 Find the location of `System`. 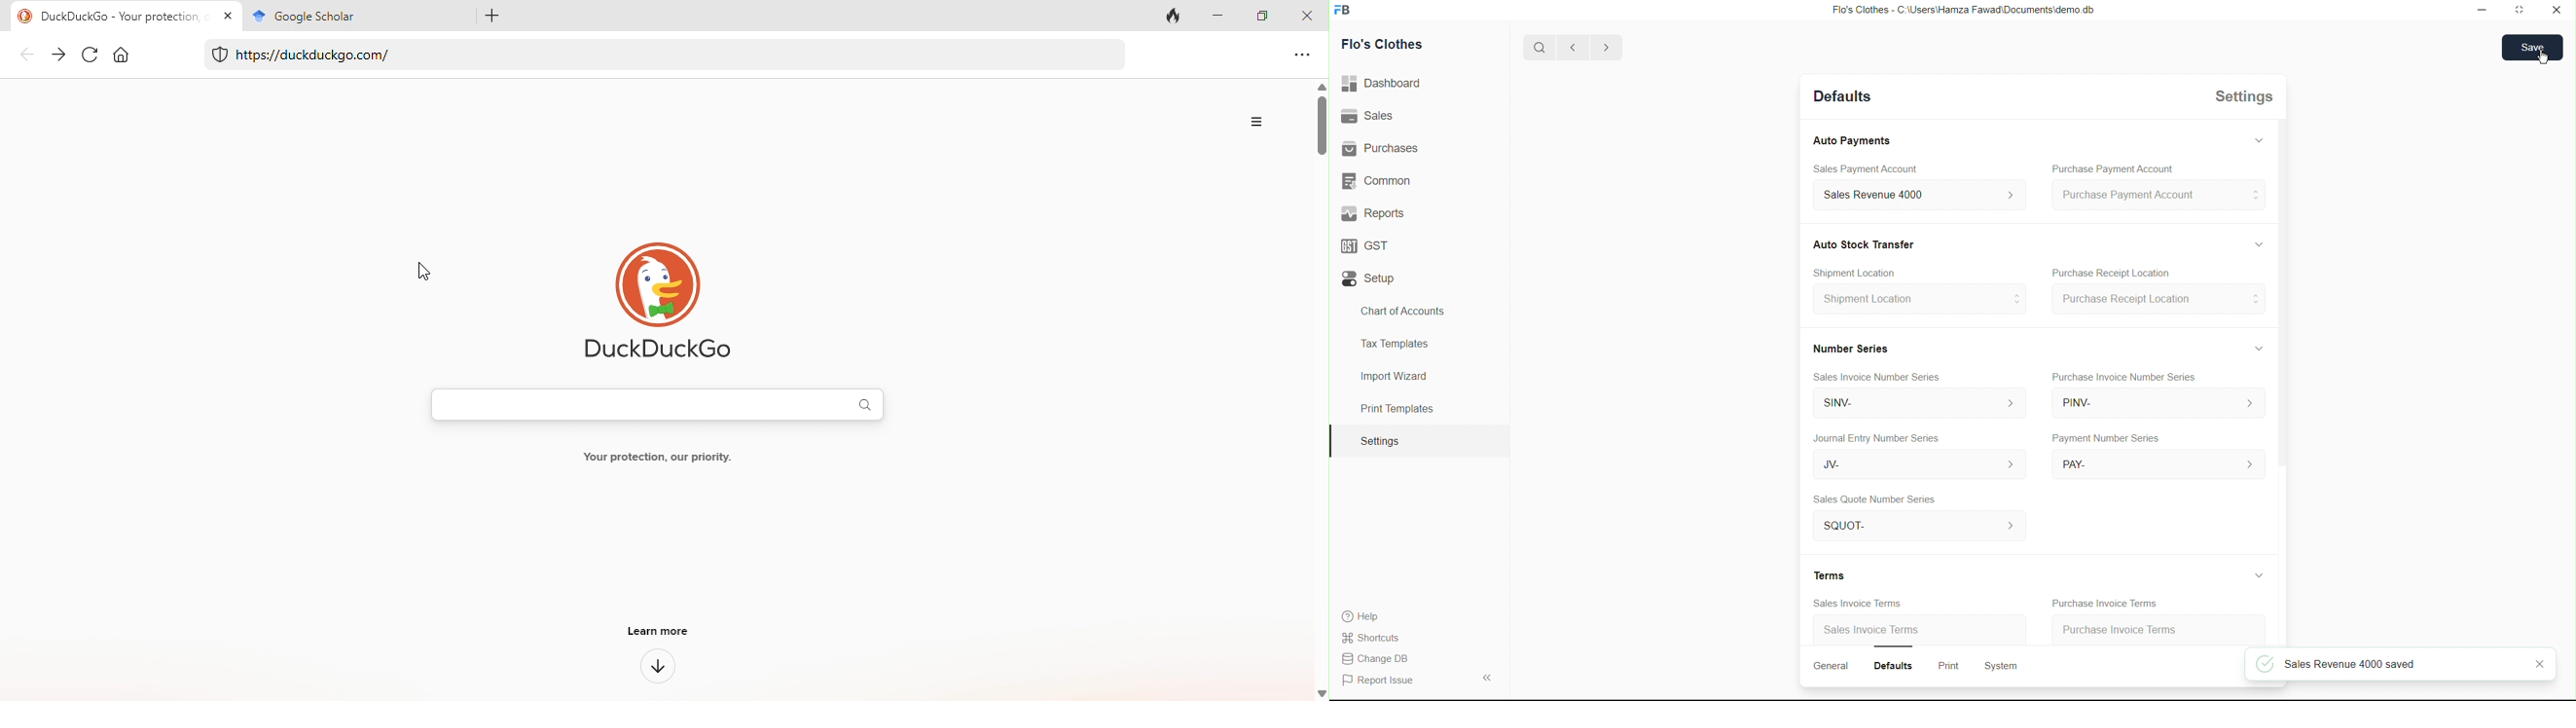

System is located at coordinates (2002, 668).